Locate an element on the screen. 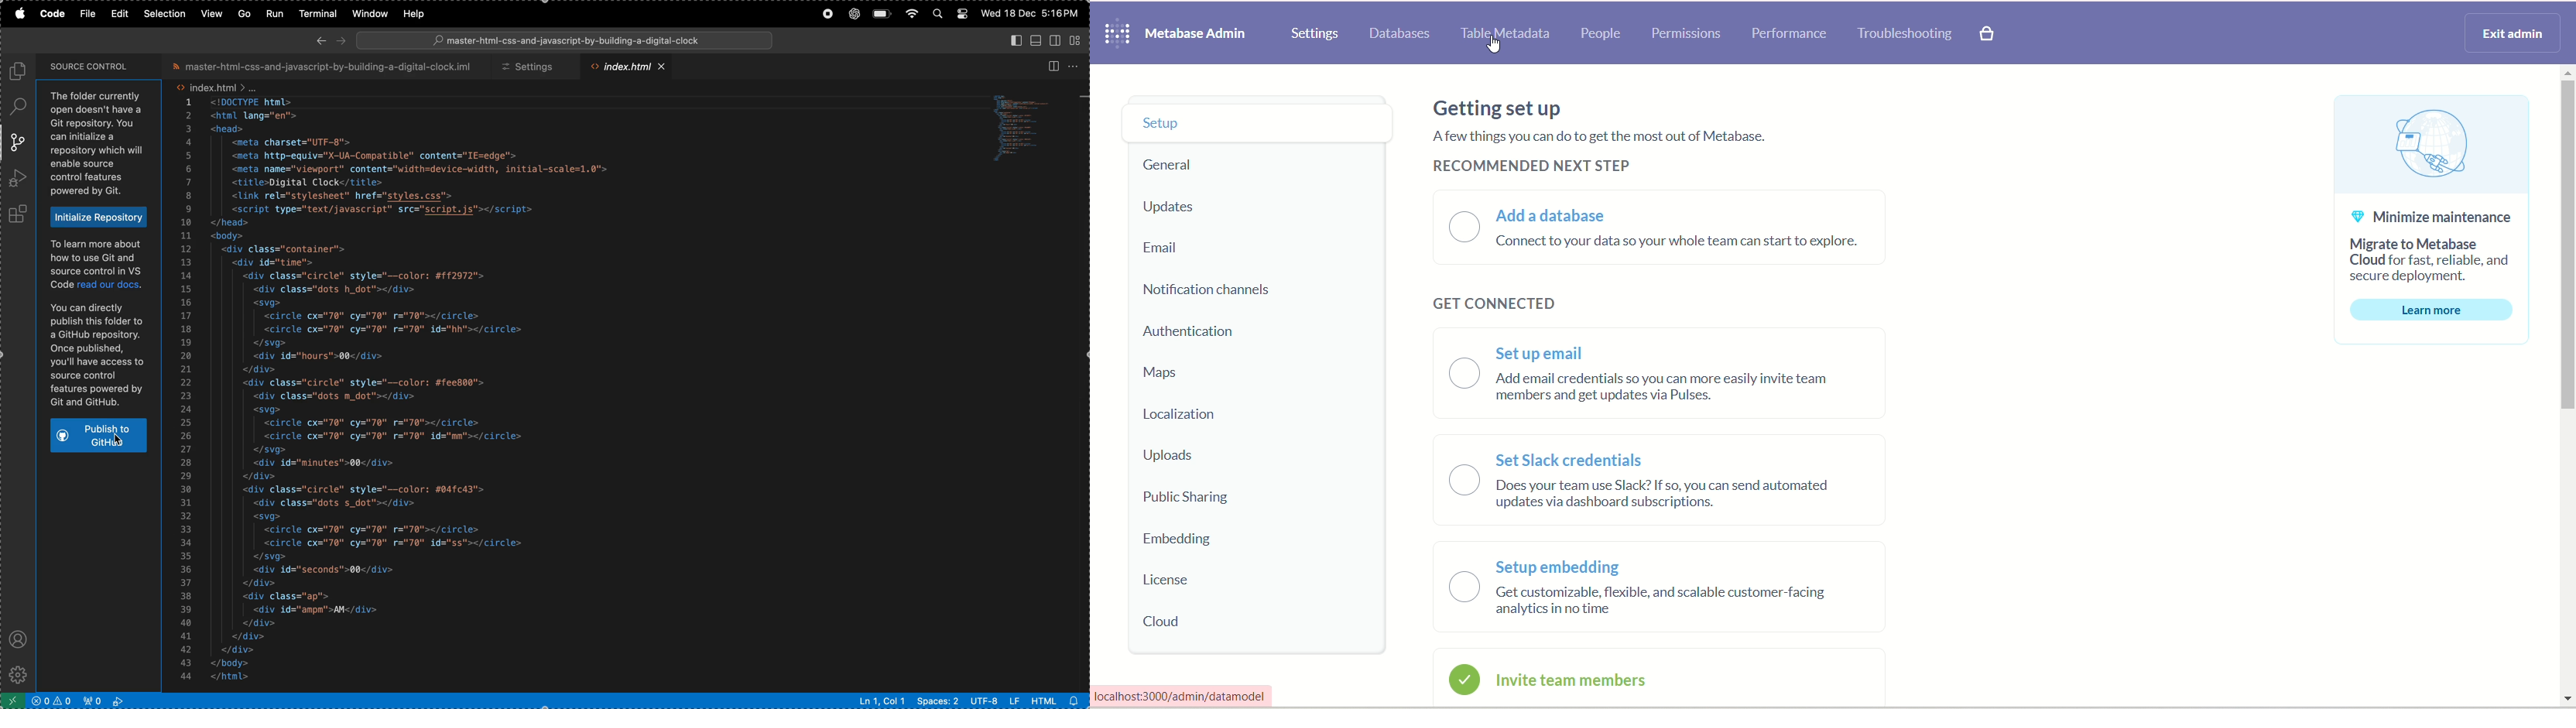 Image resolution: width=2576 pixels, height=728 pixels. public sharing is located at coordinates (1193, 503).